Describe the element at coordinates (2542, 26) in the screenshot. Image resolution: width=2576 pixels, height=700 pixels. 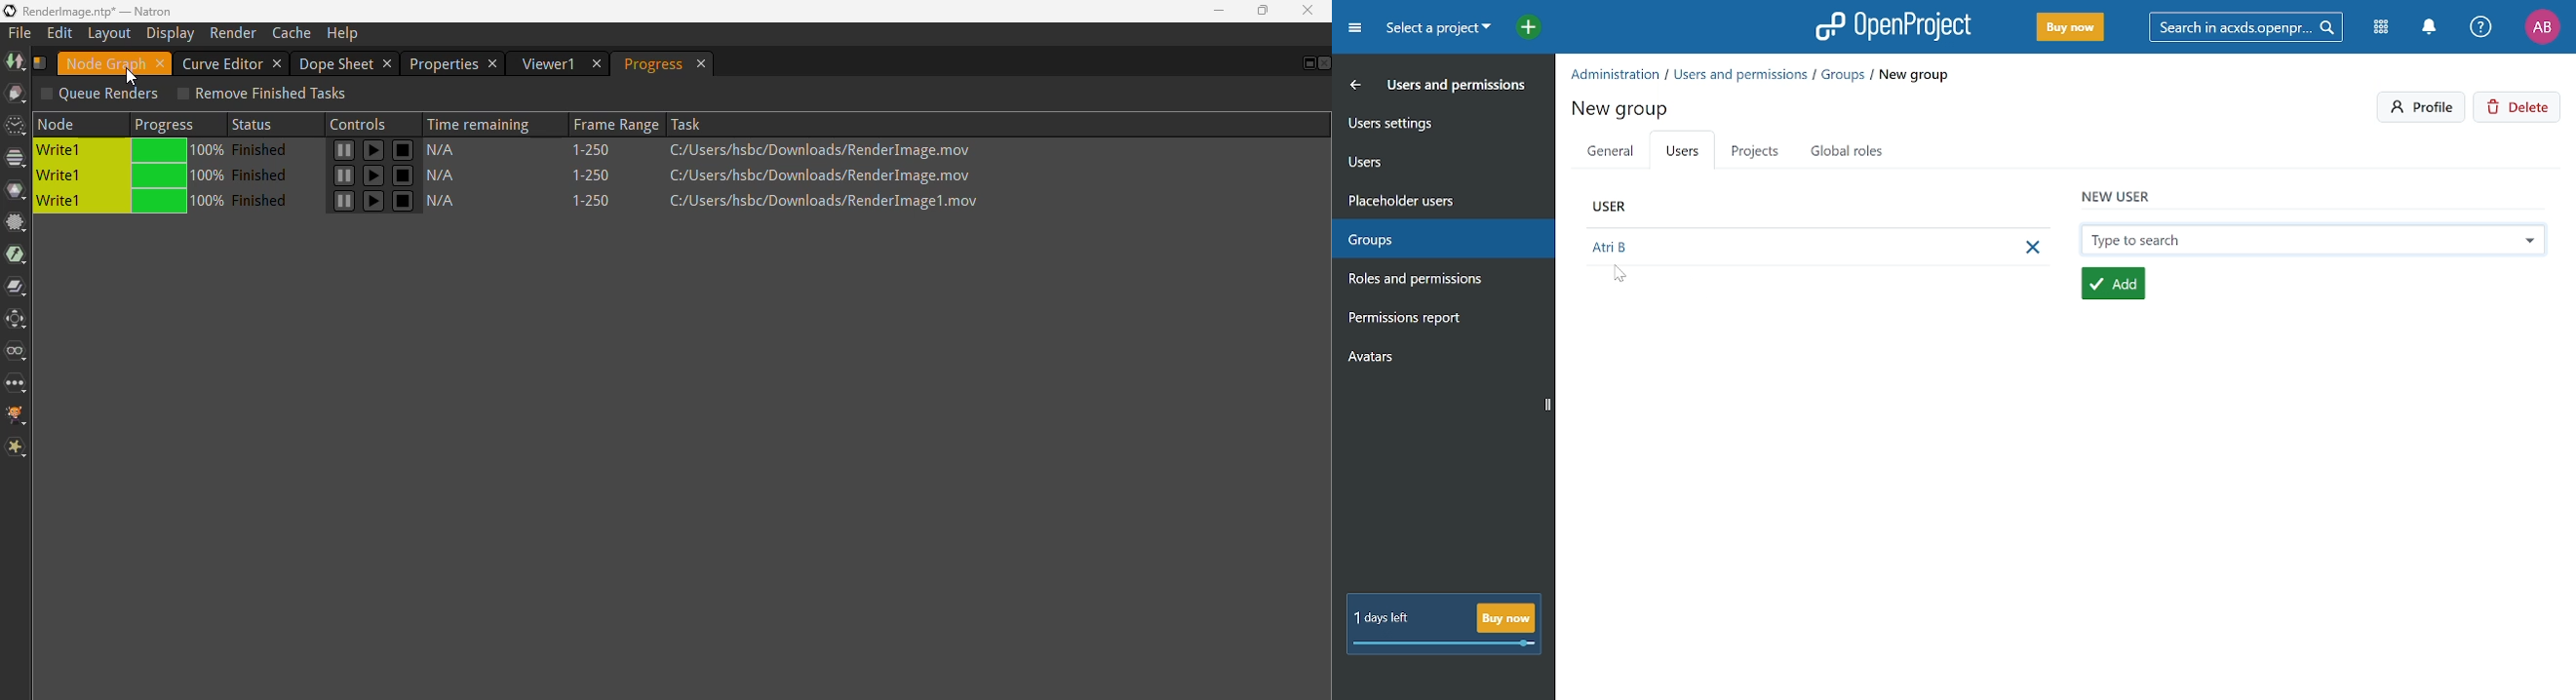
I see `Profile` at that location.